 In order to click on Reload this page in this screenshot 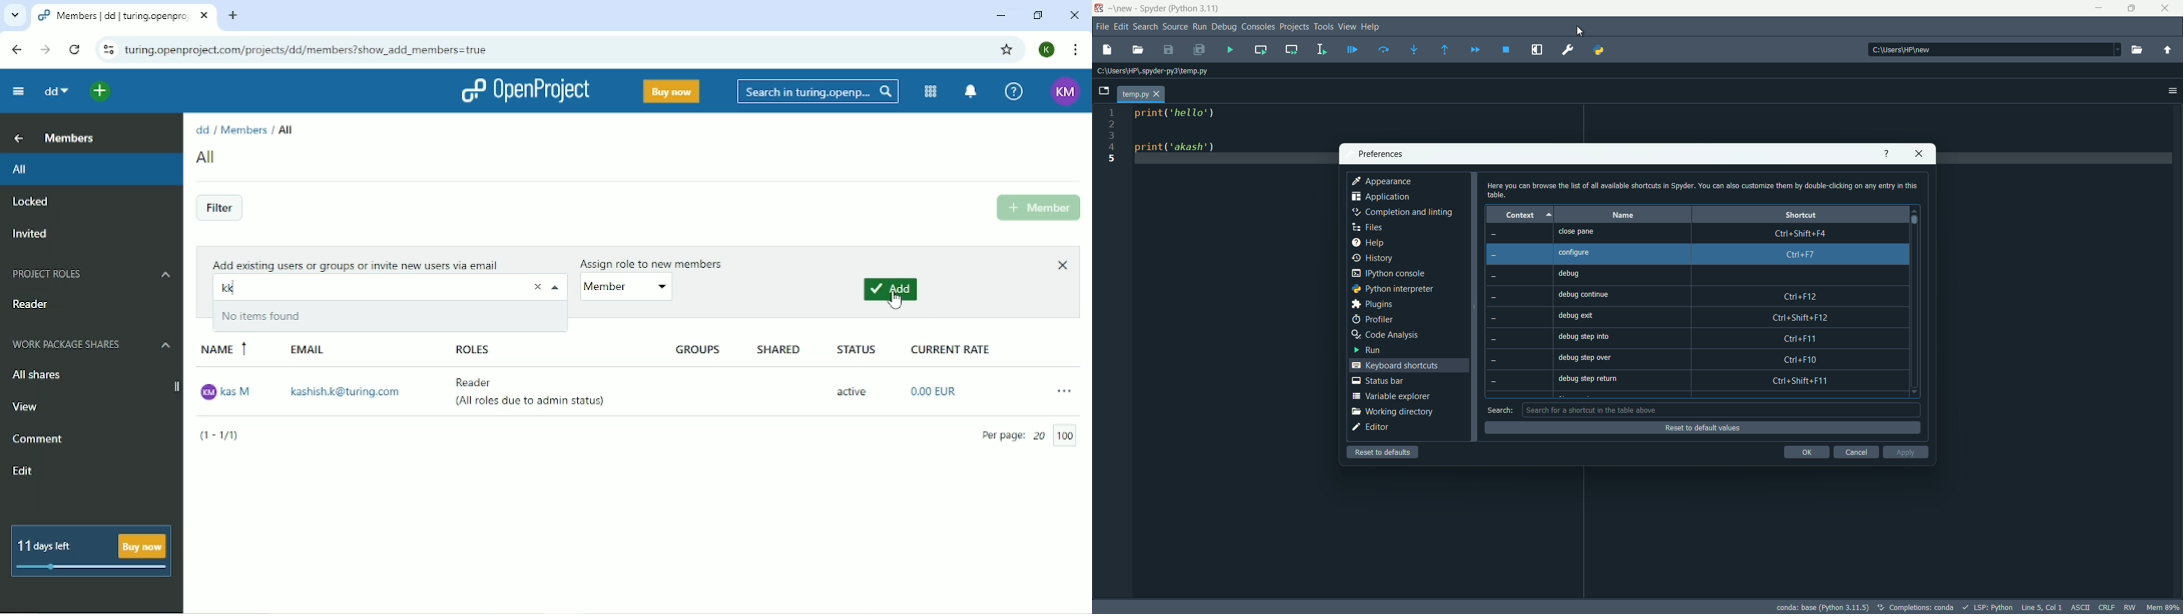, I will do `click(74, 48)`.